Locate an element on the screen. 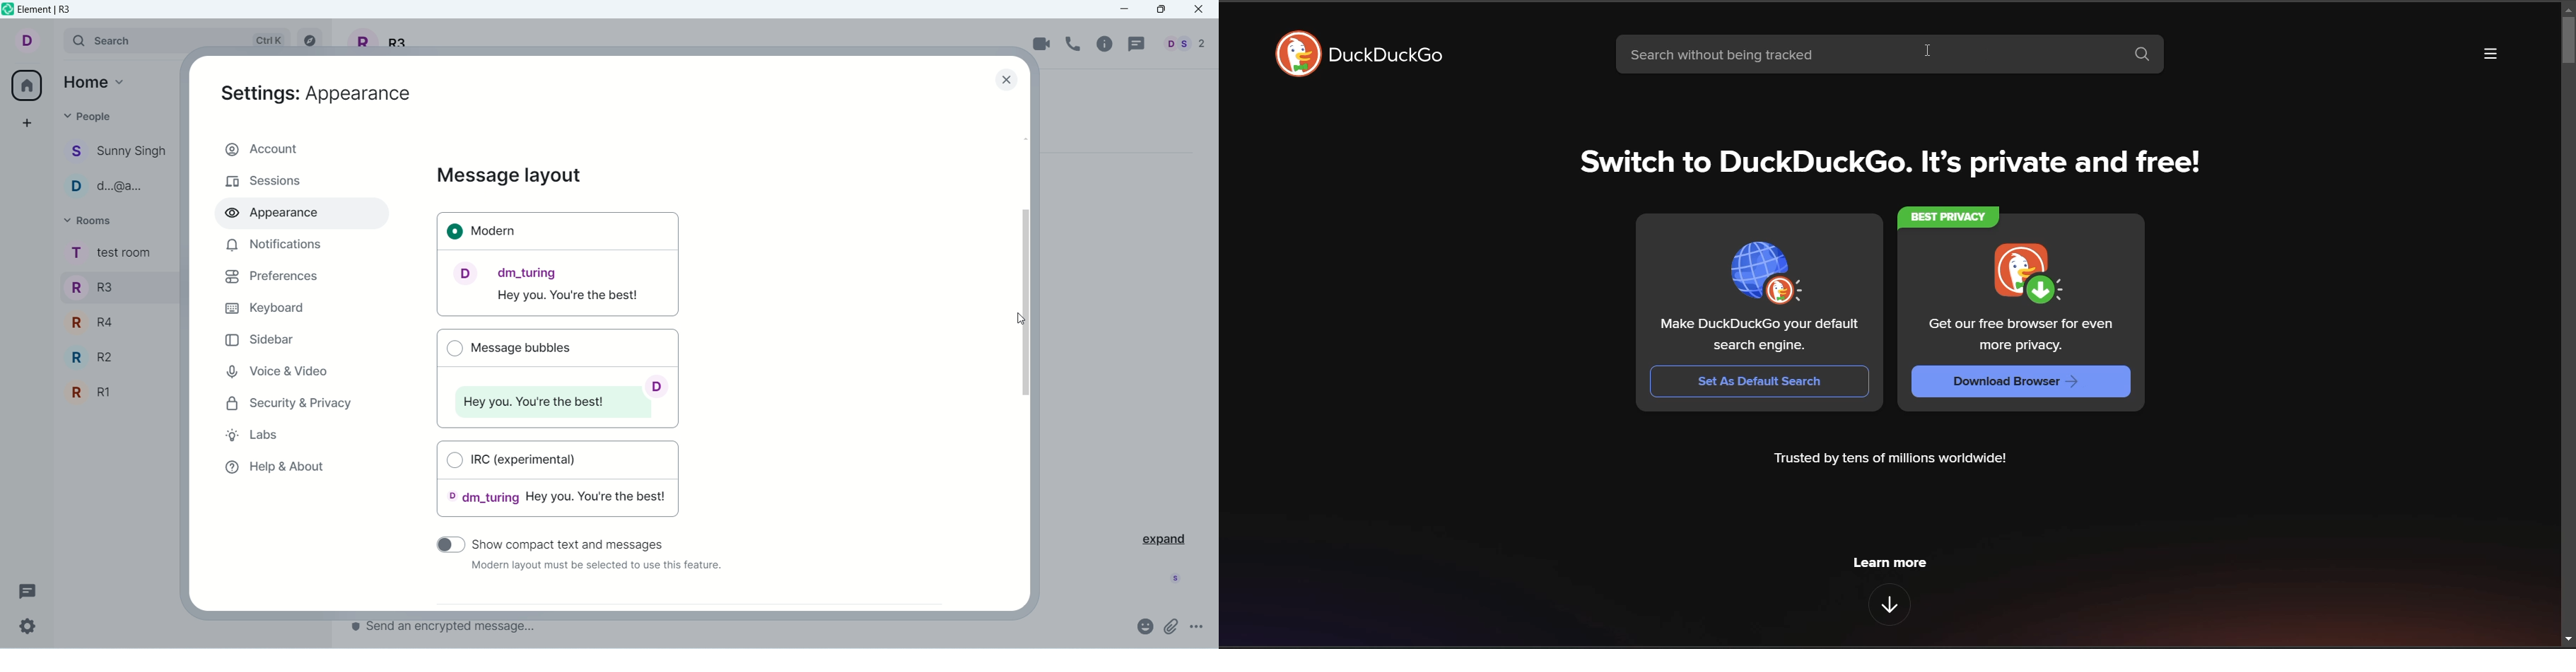 The height and width of the screenshot is (672, 2576). account is located at coordinates (36, 41).